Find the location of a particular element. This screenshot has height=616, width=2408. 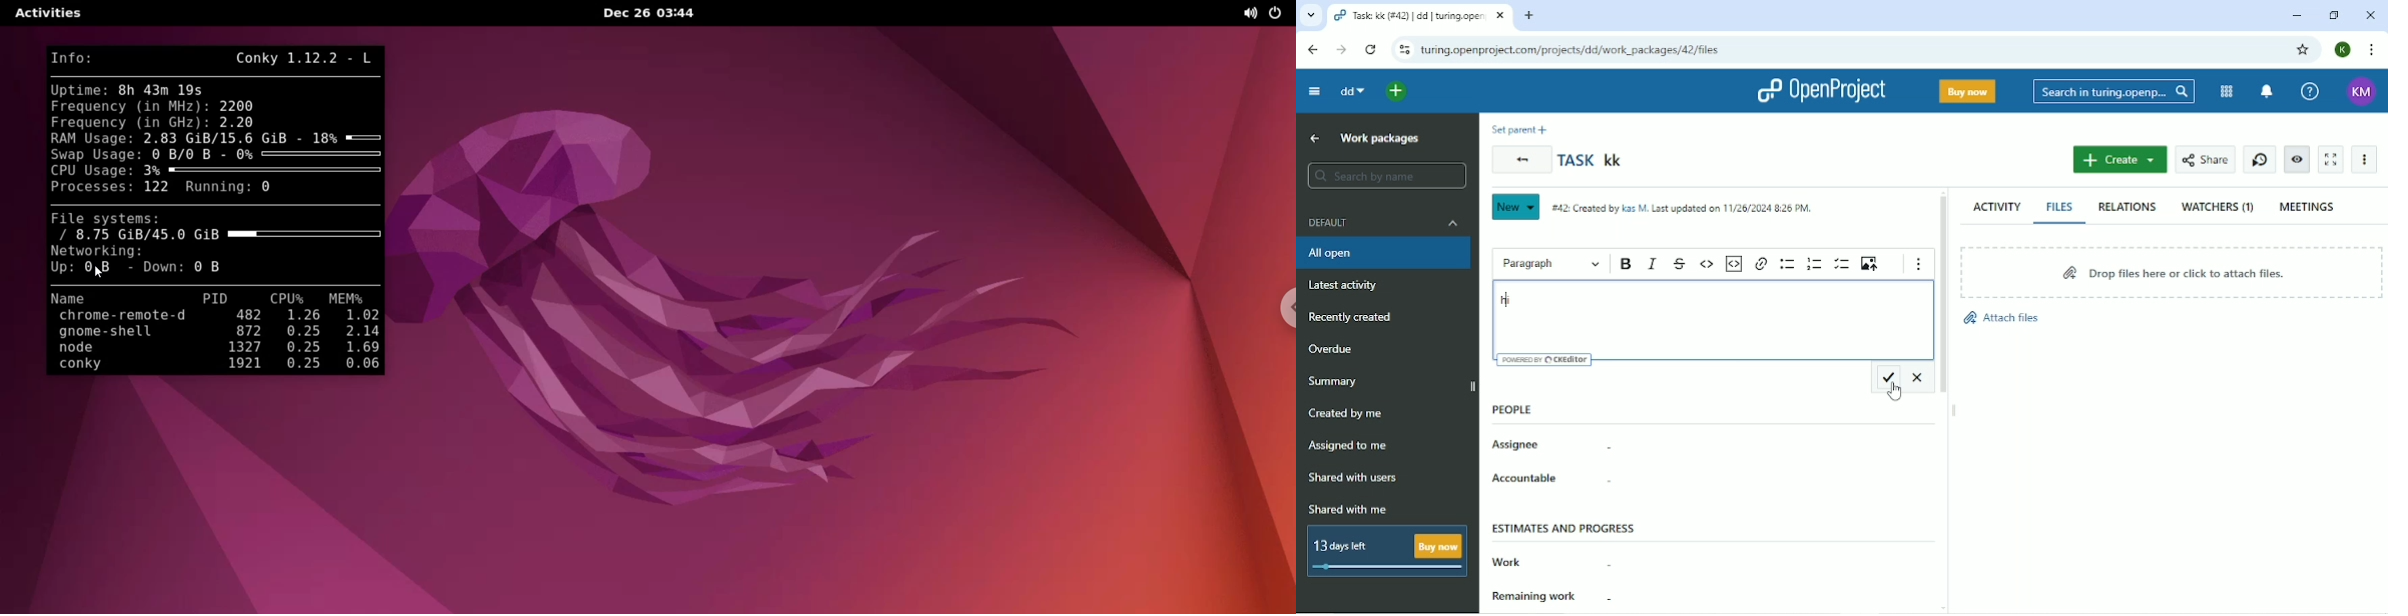

Bold is located at coordinates (1627, 264).